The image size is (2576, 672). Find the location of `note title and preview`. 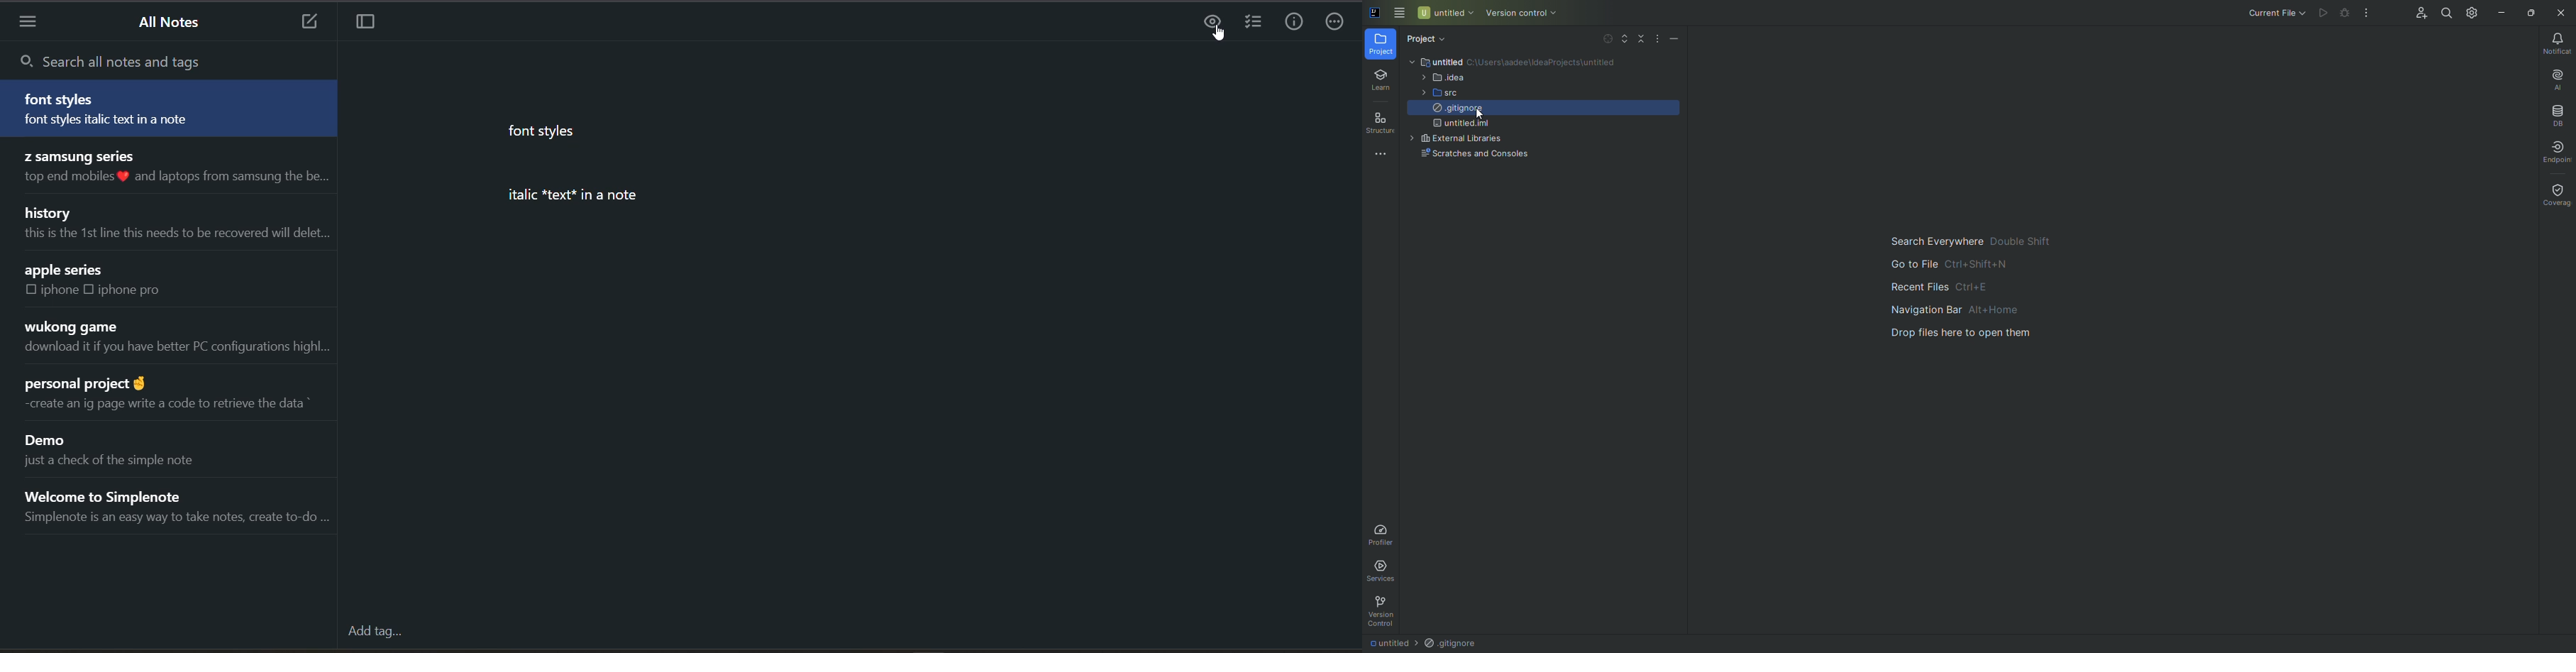

note title and preview is located at coordinates (173, 338).